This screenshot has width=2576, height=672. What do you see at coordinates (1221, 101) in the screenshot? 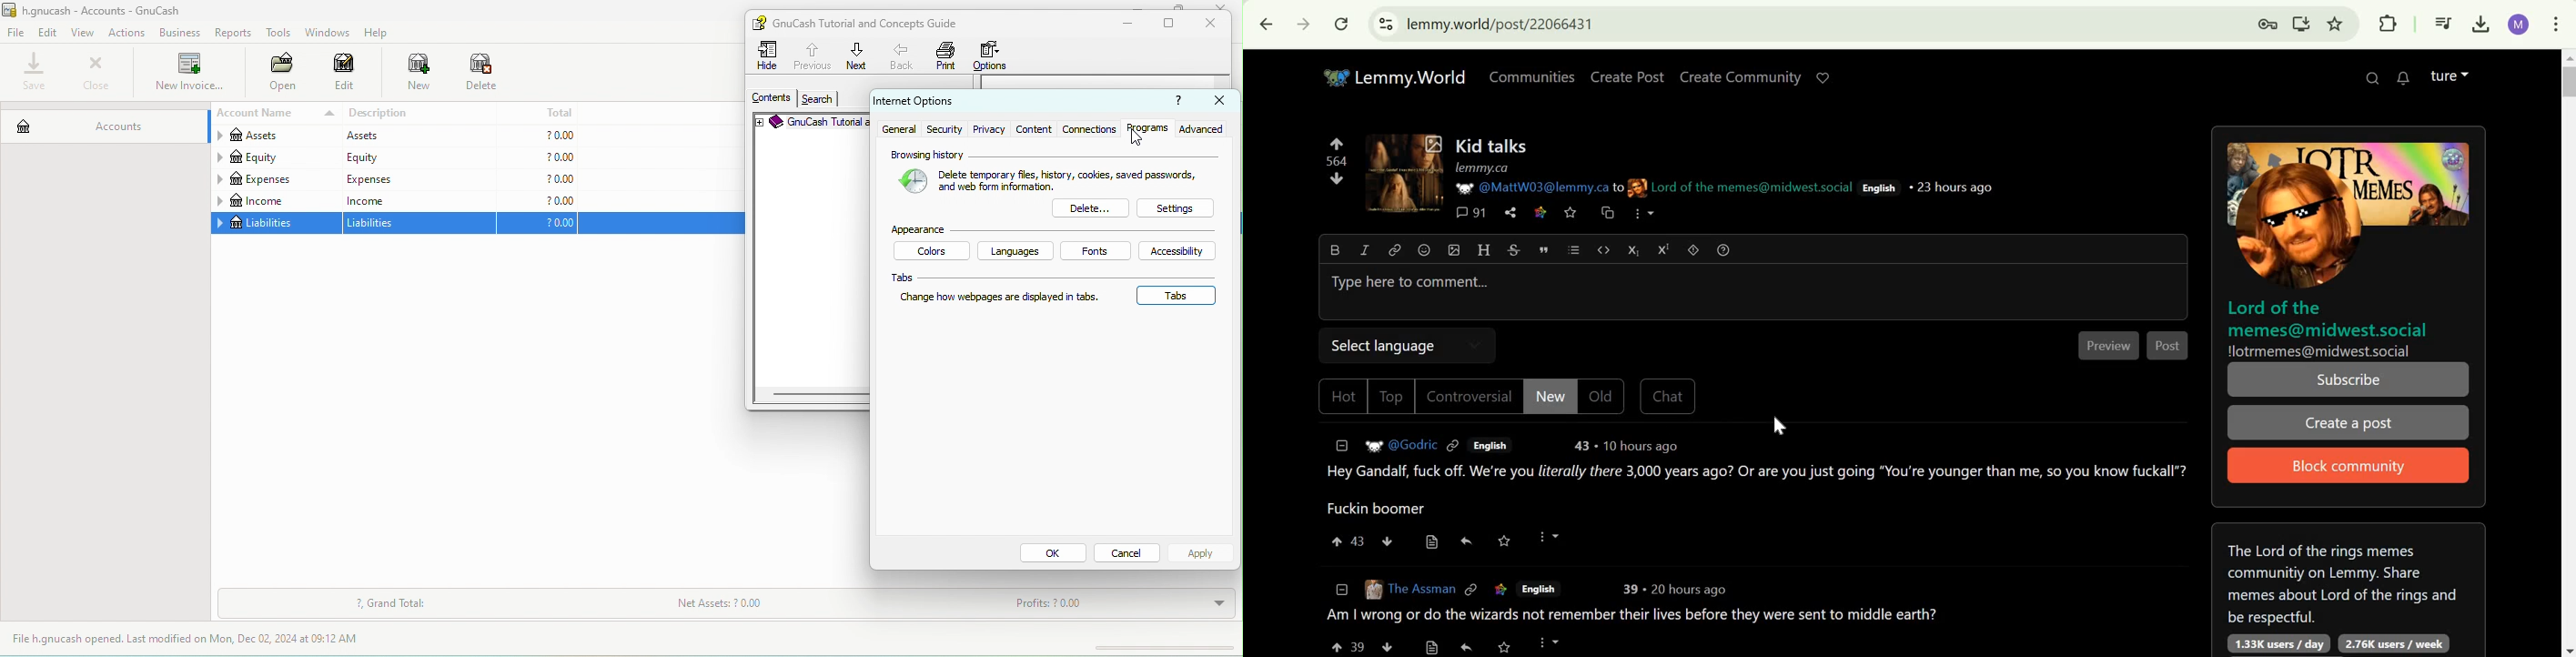
I see `close` at bounding box center [1221, 101].